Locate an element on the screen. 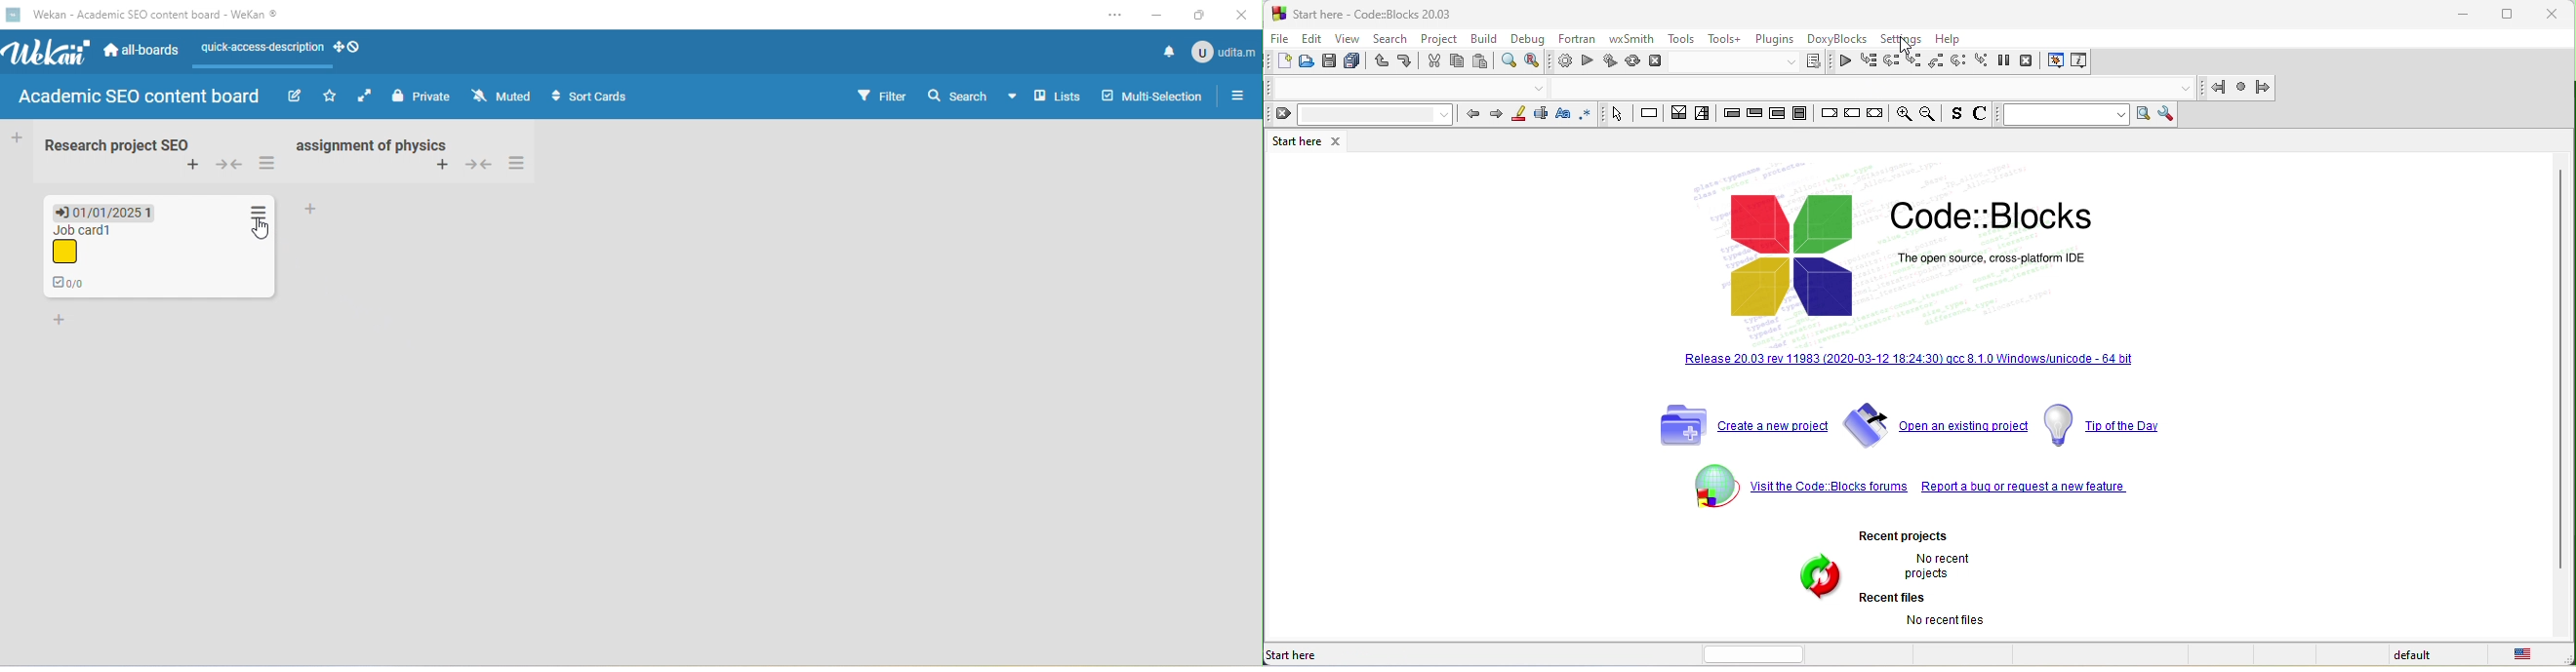  next line is located at coordinates (1890, 65).